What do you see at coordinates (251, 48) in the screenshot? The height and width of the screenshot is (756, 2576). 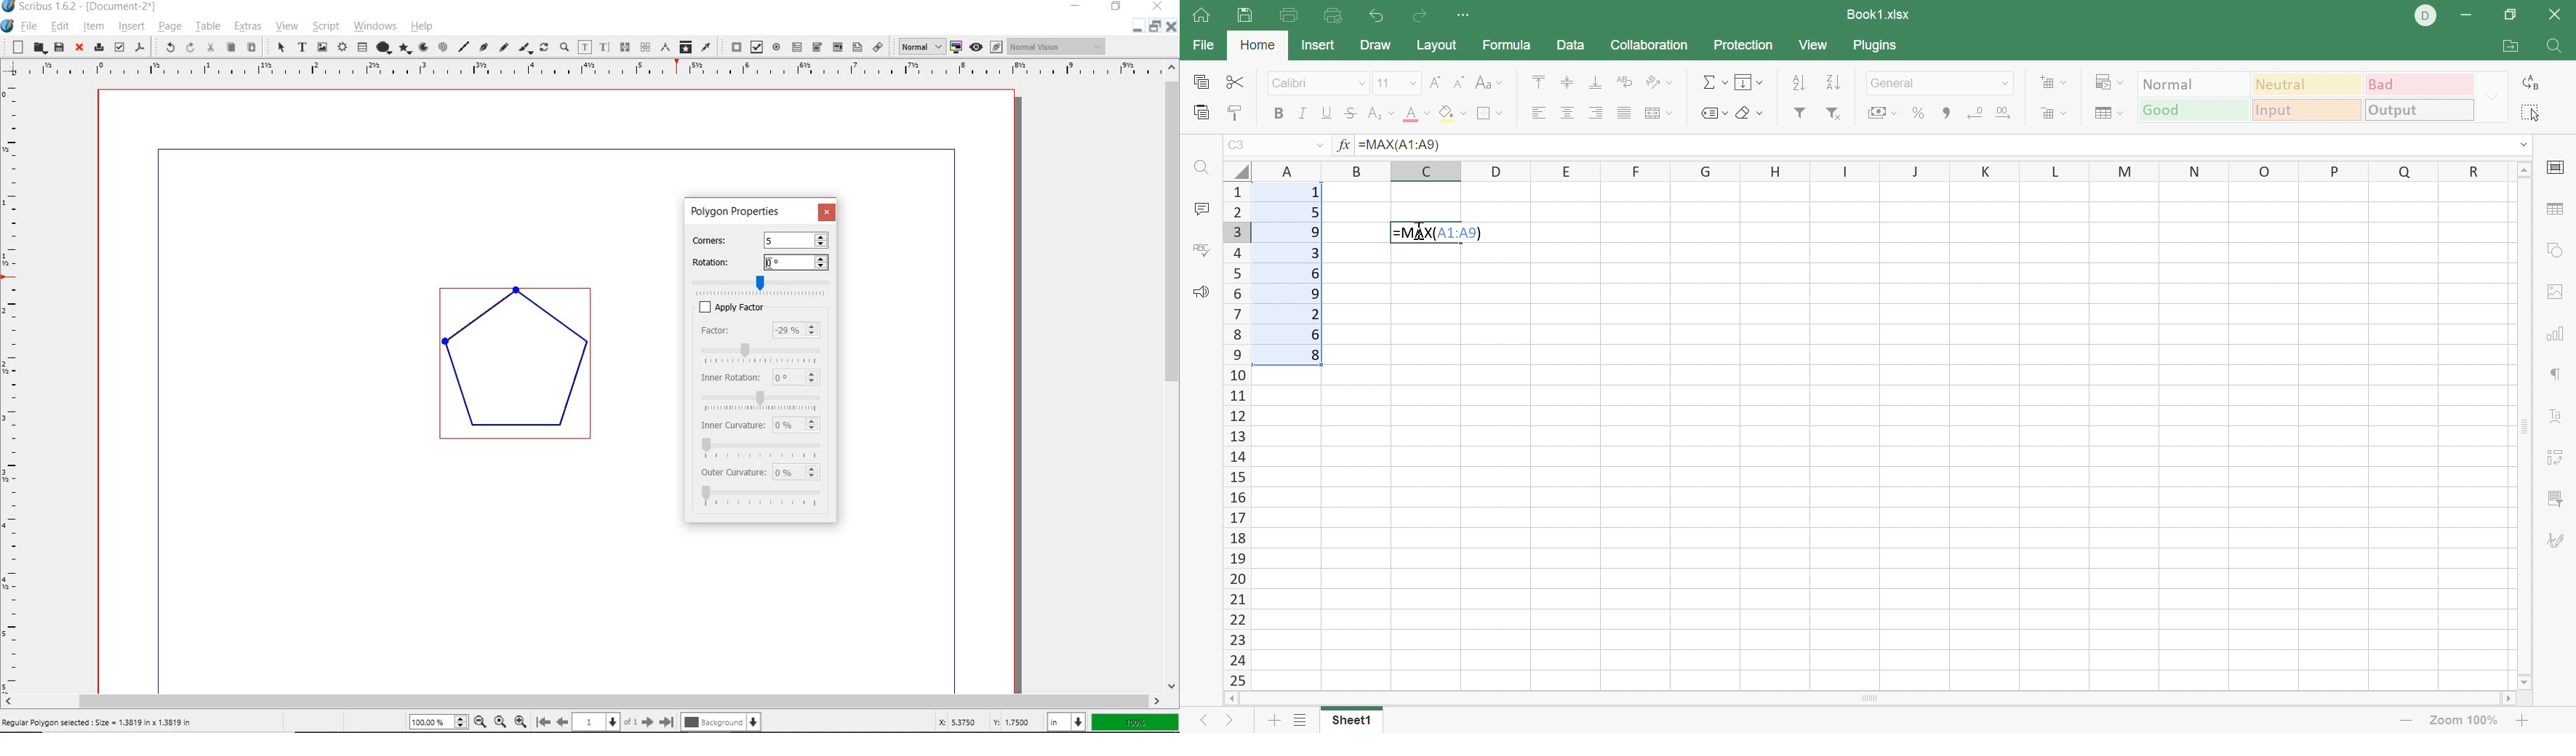 I see `paste` at bounding box center [251, 48].